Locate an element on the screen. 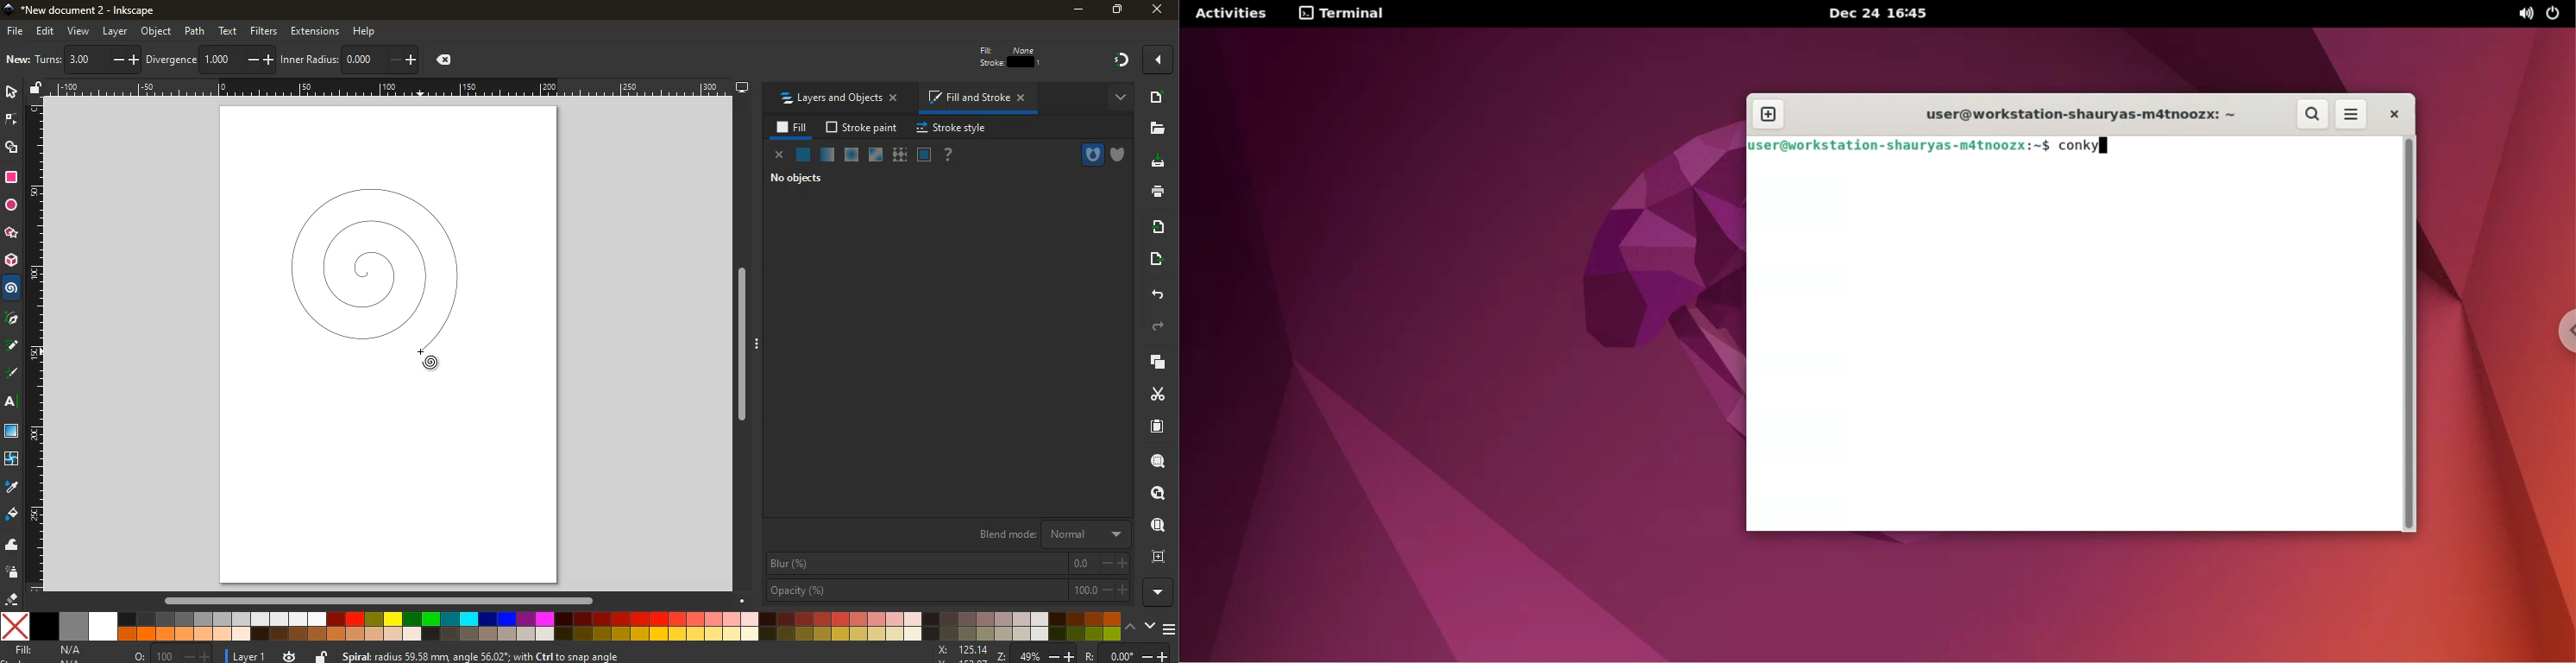 Image resolution: width=2576 pixels, height=672 pixels. print is located at coordinates (1156, 193).